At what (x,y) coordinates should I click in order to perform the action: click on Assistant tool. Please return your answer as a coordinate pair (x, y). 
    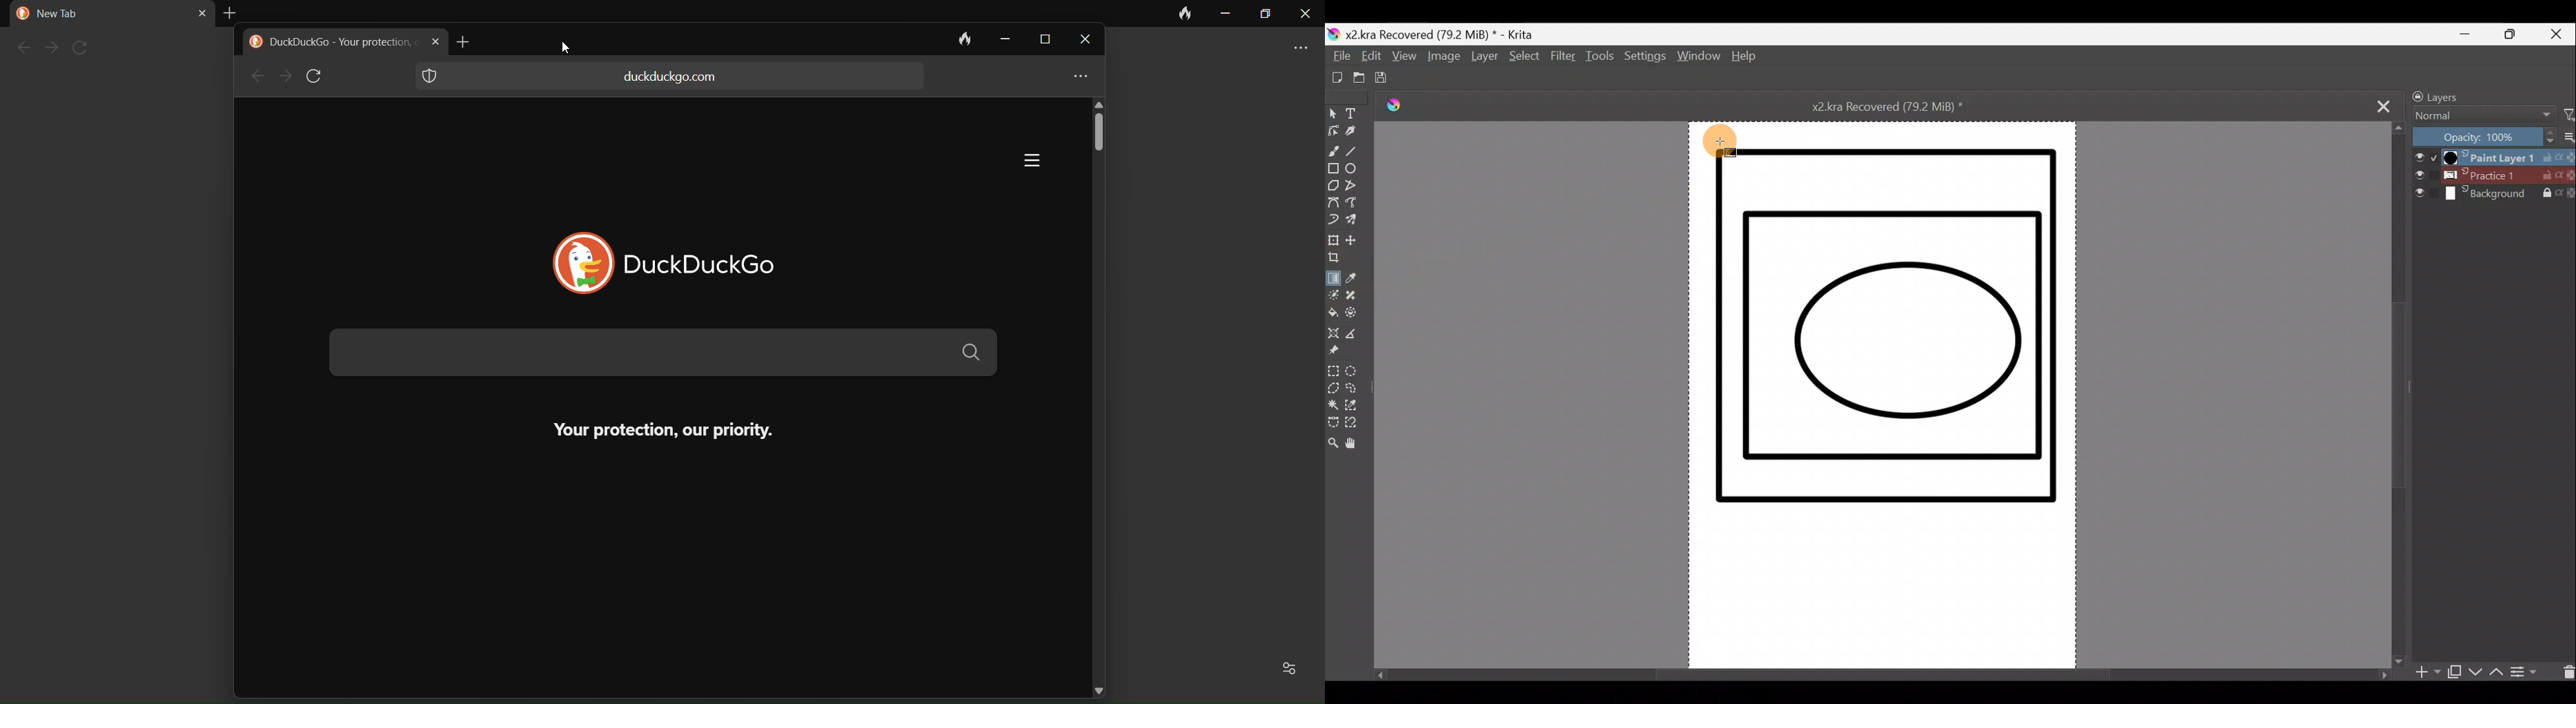
    Looking at the image, I should click on (1333, 335).